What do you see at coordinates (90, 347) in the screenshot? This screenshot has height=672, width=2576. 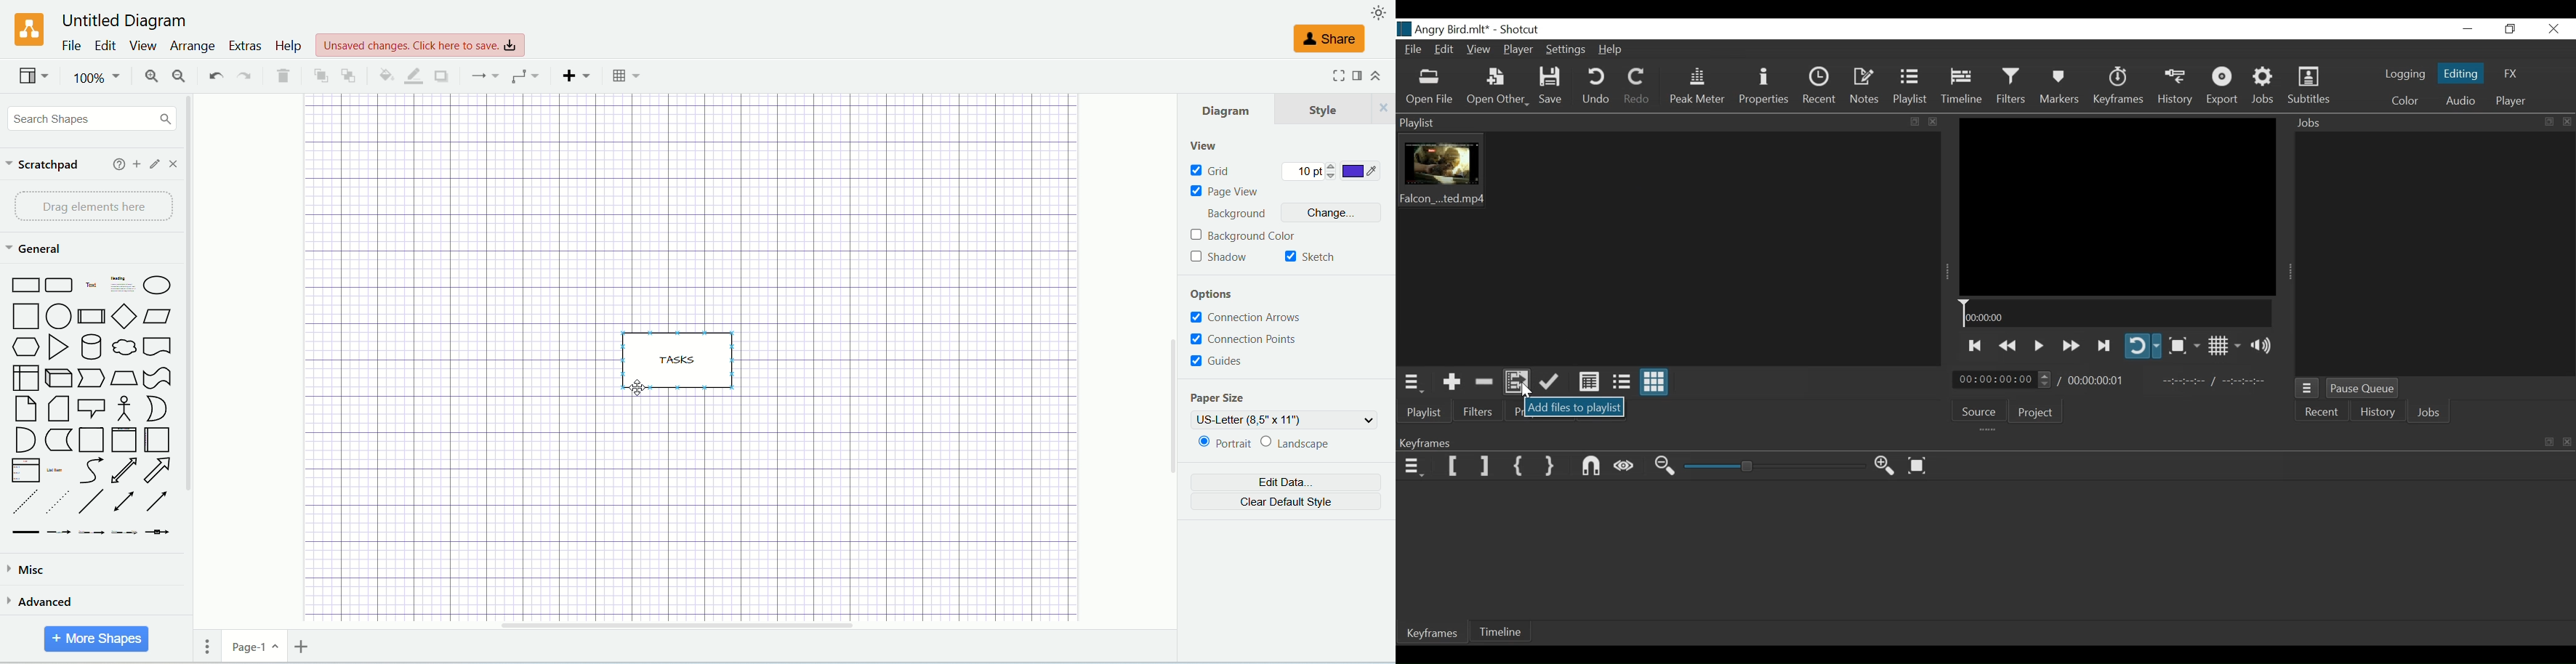 I see `Cylinder` at bounding box center [90, 347].